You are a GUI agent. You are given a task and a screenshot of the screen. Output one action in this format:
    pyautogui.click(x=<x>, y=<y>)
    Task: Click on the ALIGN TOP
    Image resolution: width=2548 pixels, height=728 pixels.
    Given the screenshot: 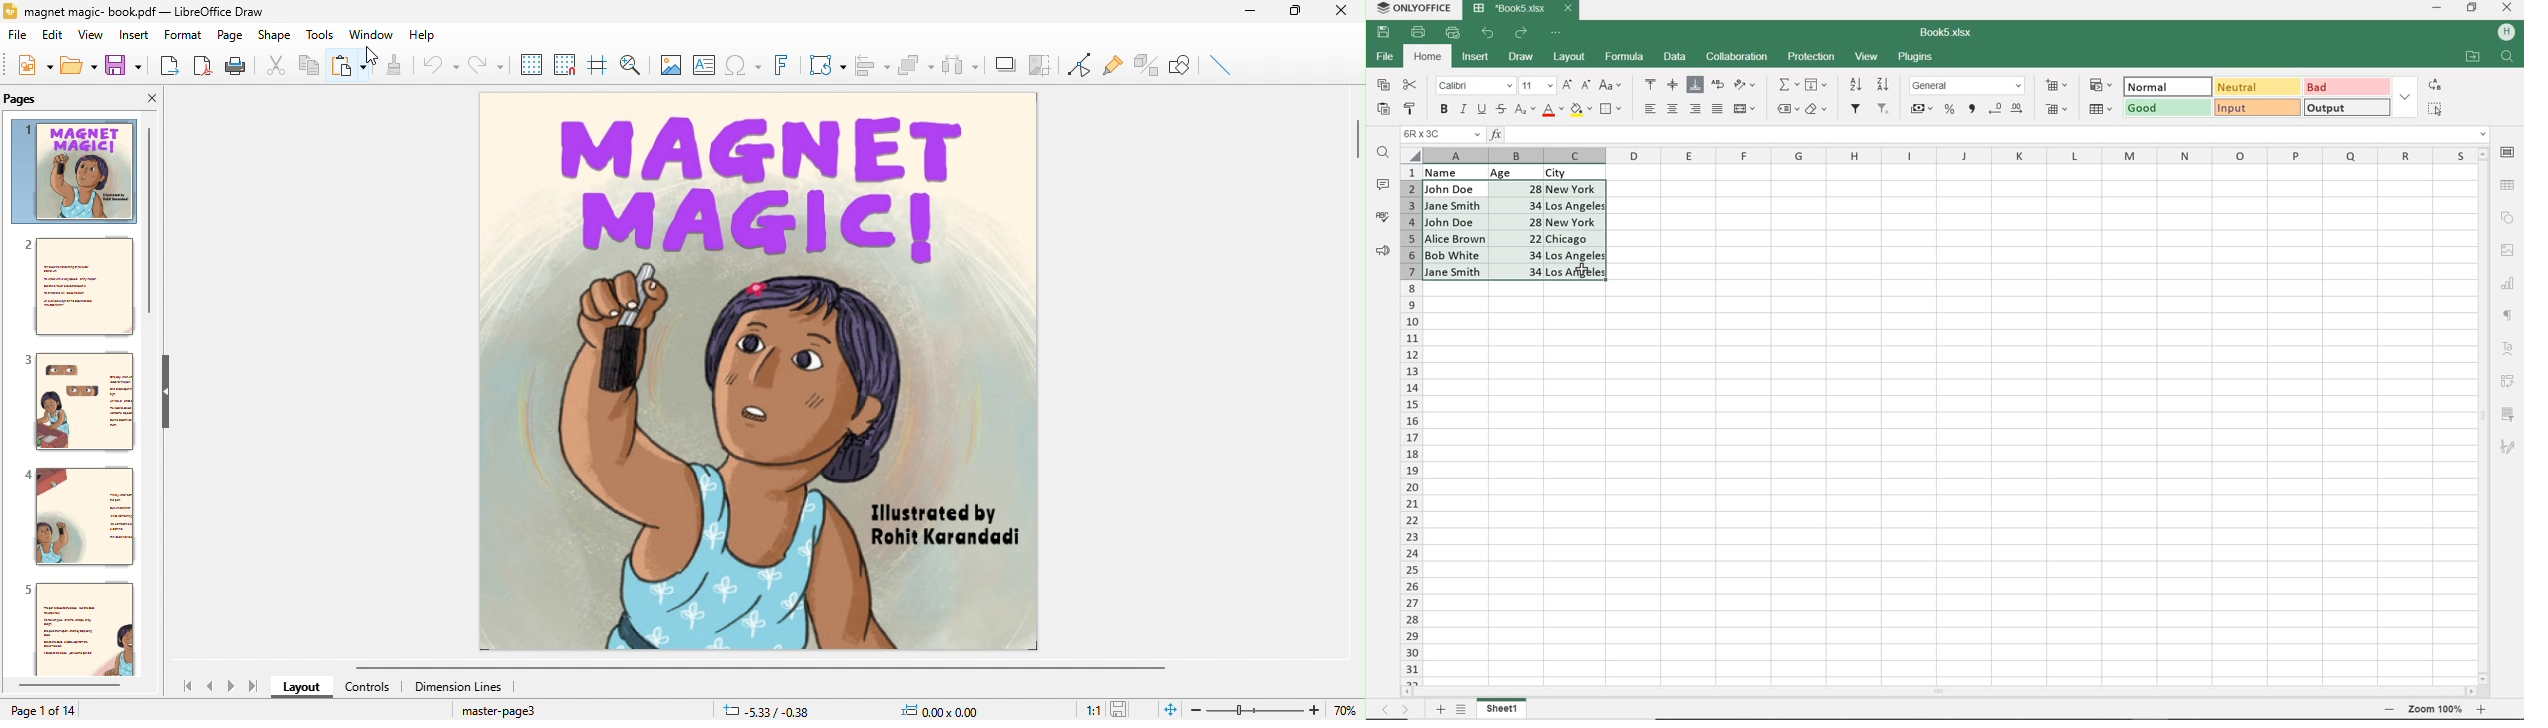 What is the action you would take?
    pyautogui.click(x=1652, y=84)
    